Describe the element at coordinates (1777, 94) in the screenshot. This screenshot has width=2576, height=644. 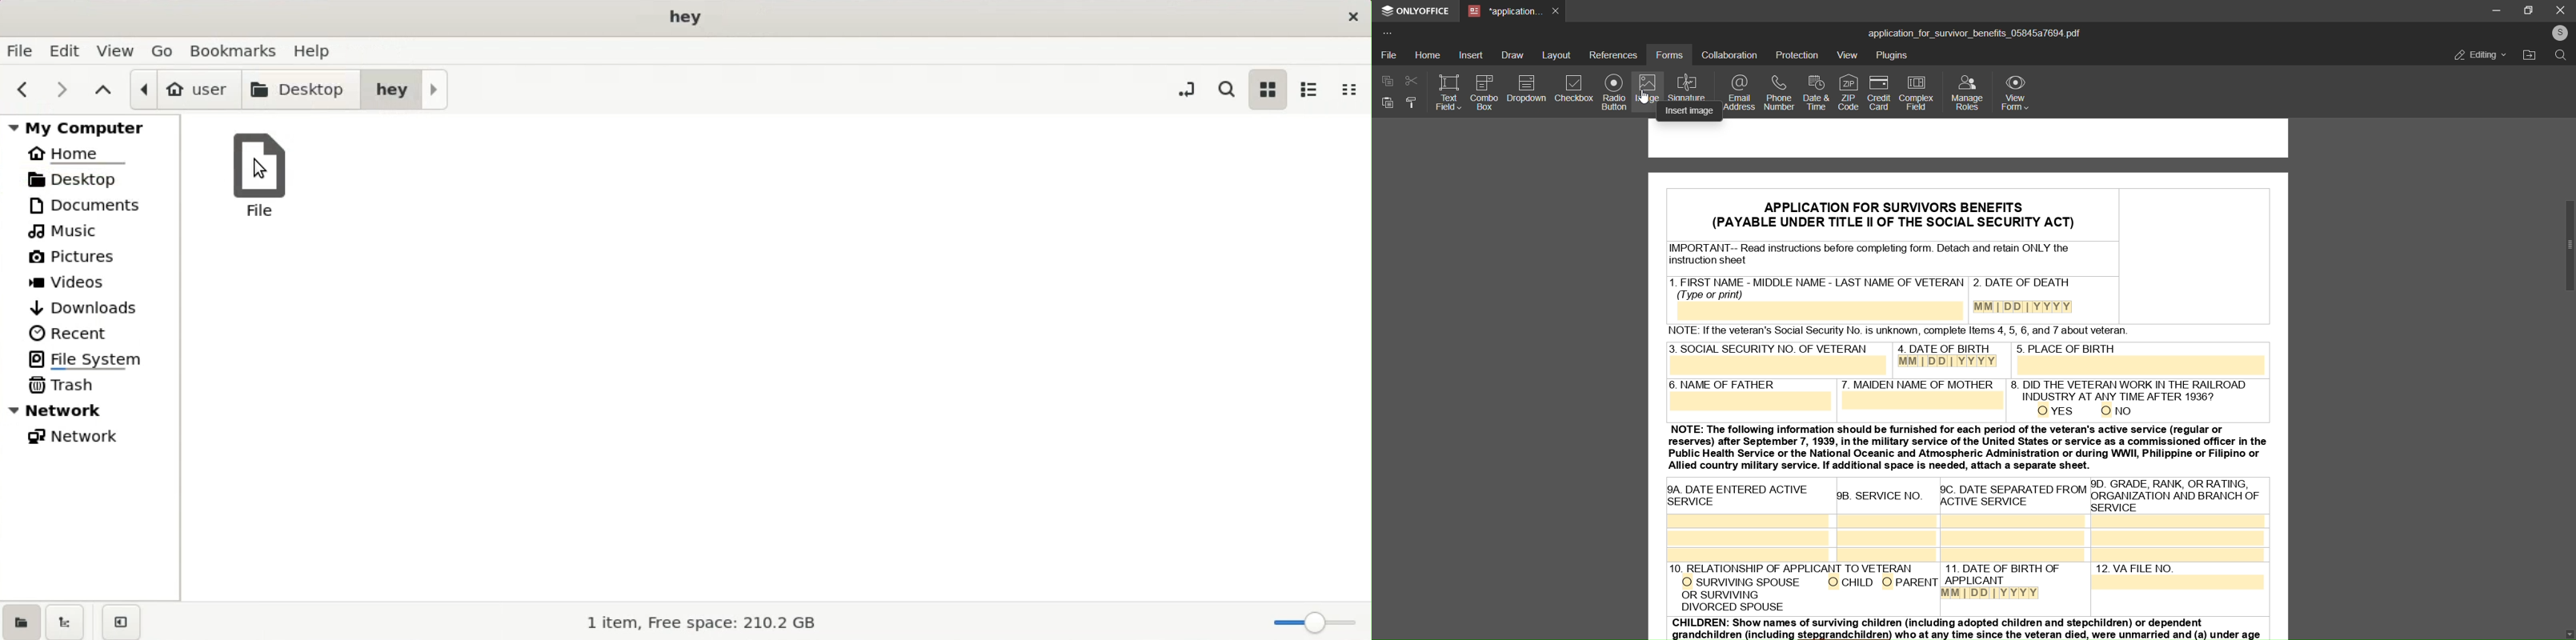
I see `phone number` at that location.